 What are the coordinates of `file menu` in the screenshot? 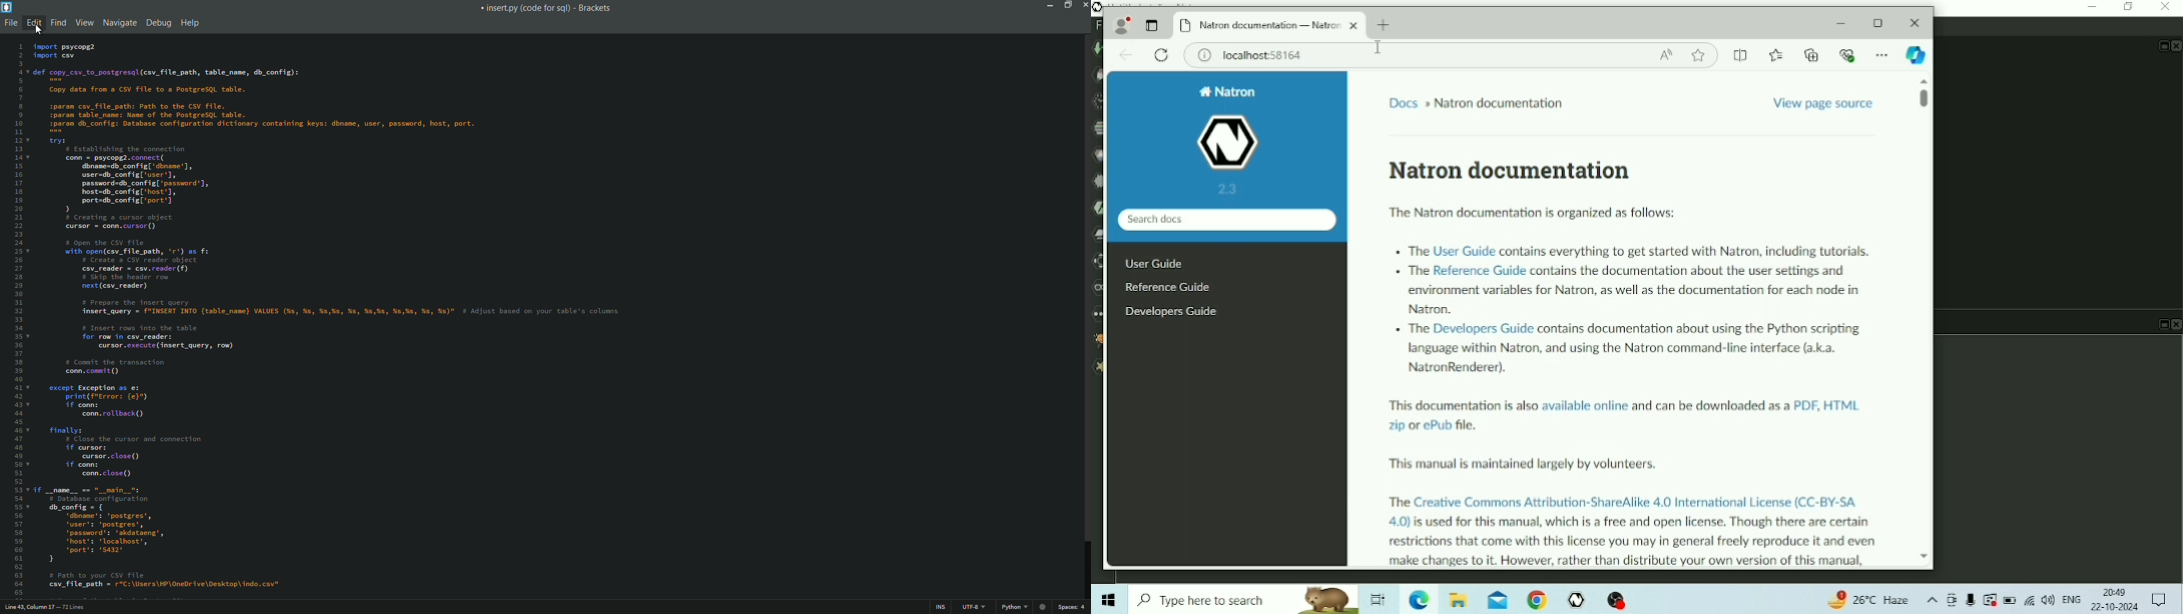 It's located at (9, 23).